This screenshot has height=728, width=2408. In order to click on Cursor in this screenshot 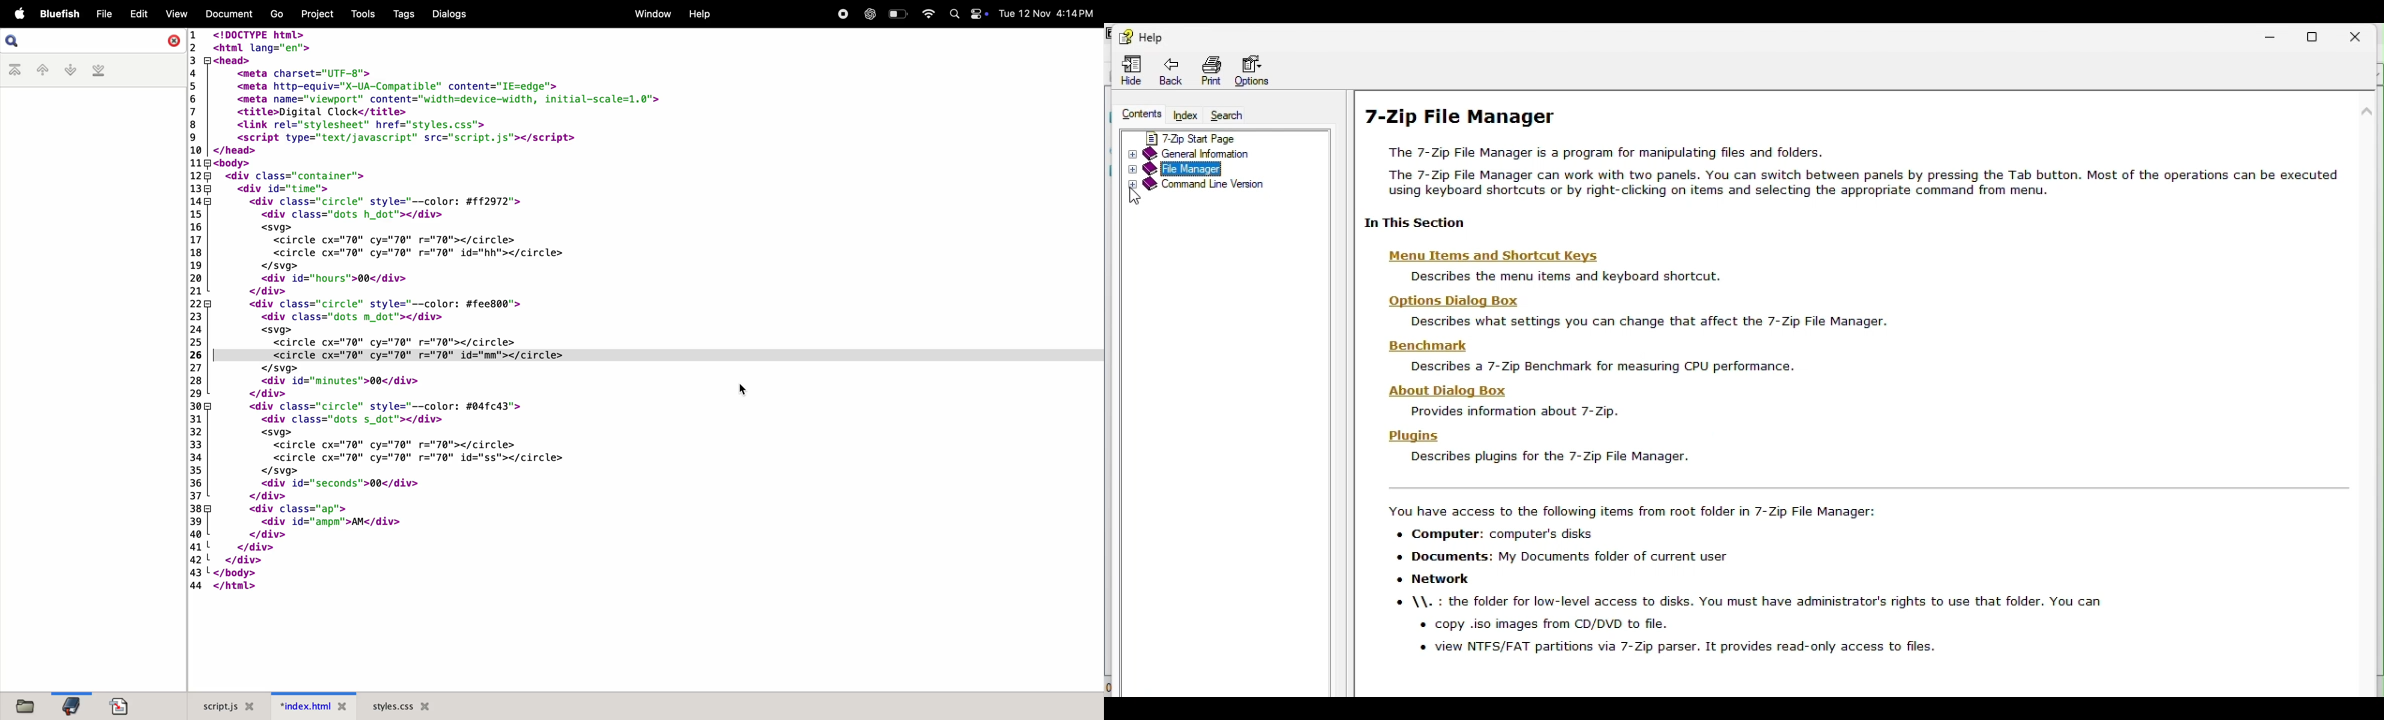, I will do `click(1142, 196)`.